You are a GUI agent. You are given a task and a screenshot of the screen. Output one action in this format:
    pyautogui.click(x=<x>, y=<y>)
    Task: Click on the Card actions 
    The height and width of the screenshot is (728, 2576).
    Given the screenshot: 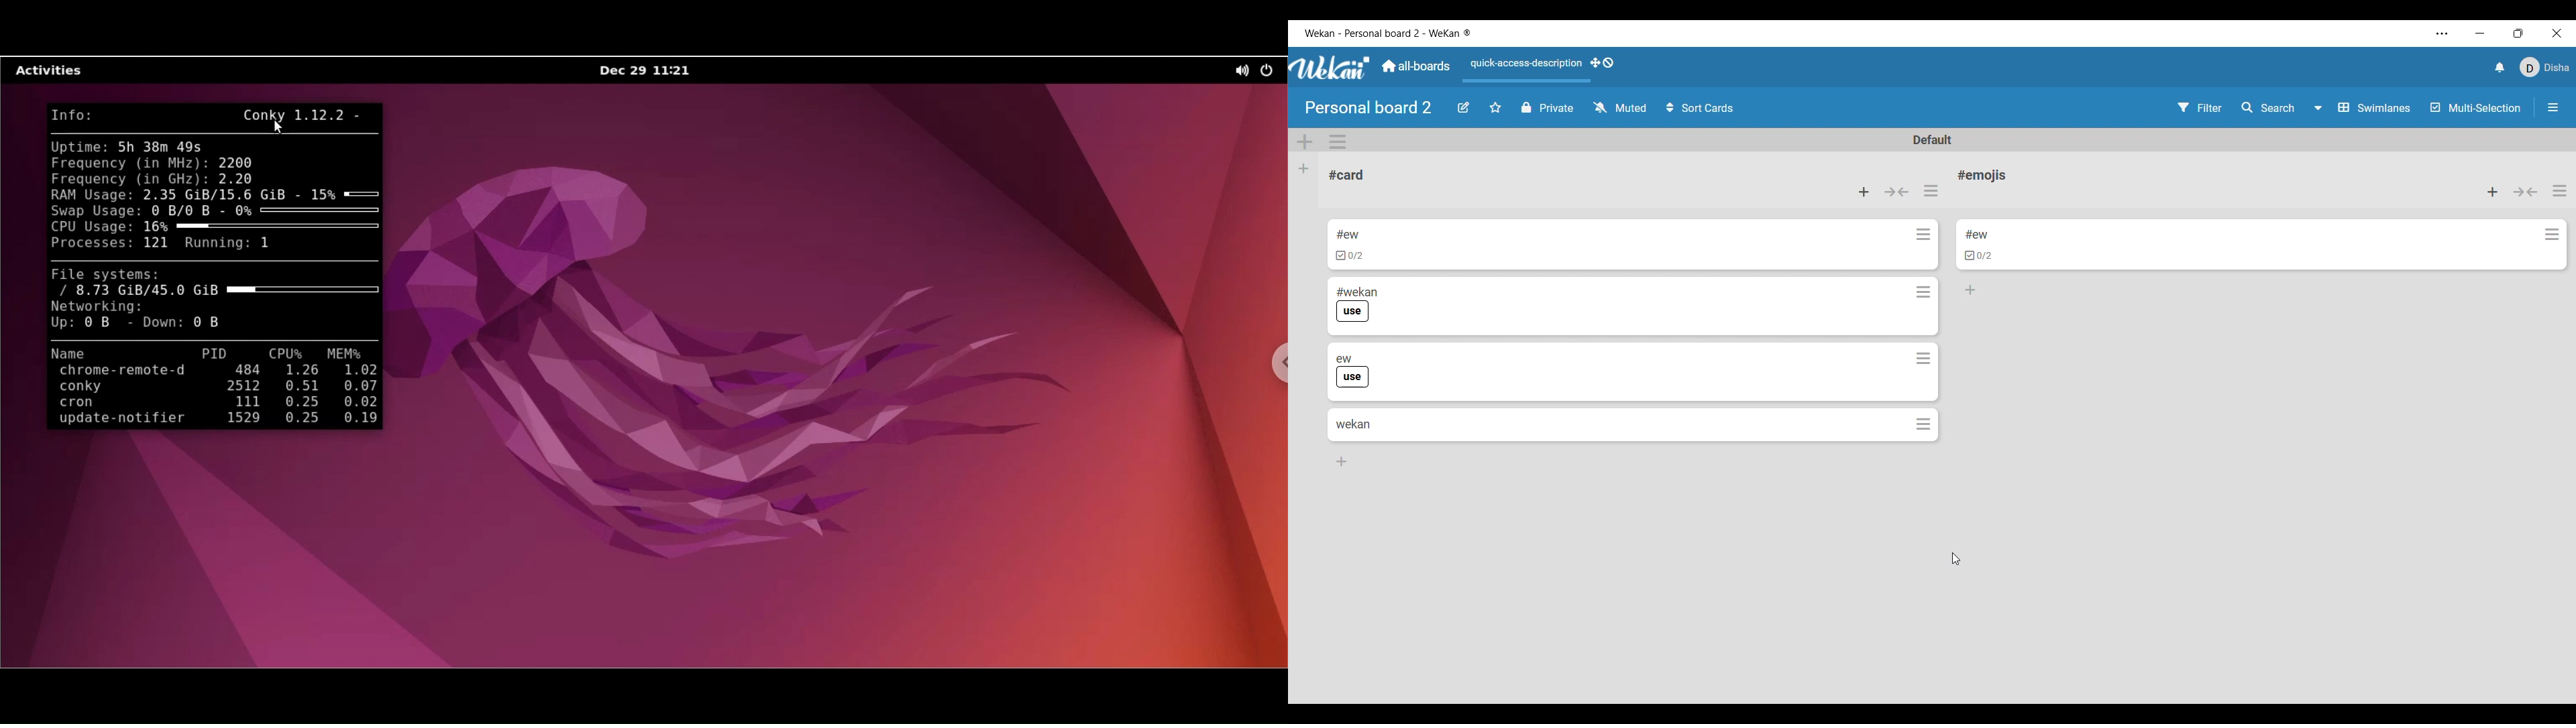 What is the action you would take?
    pyautogui.click(x=1922, y=235)
    